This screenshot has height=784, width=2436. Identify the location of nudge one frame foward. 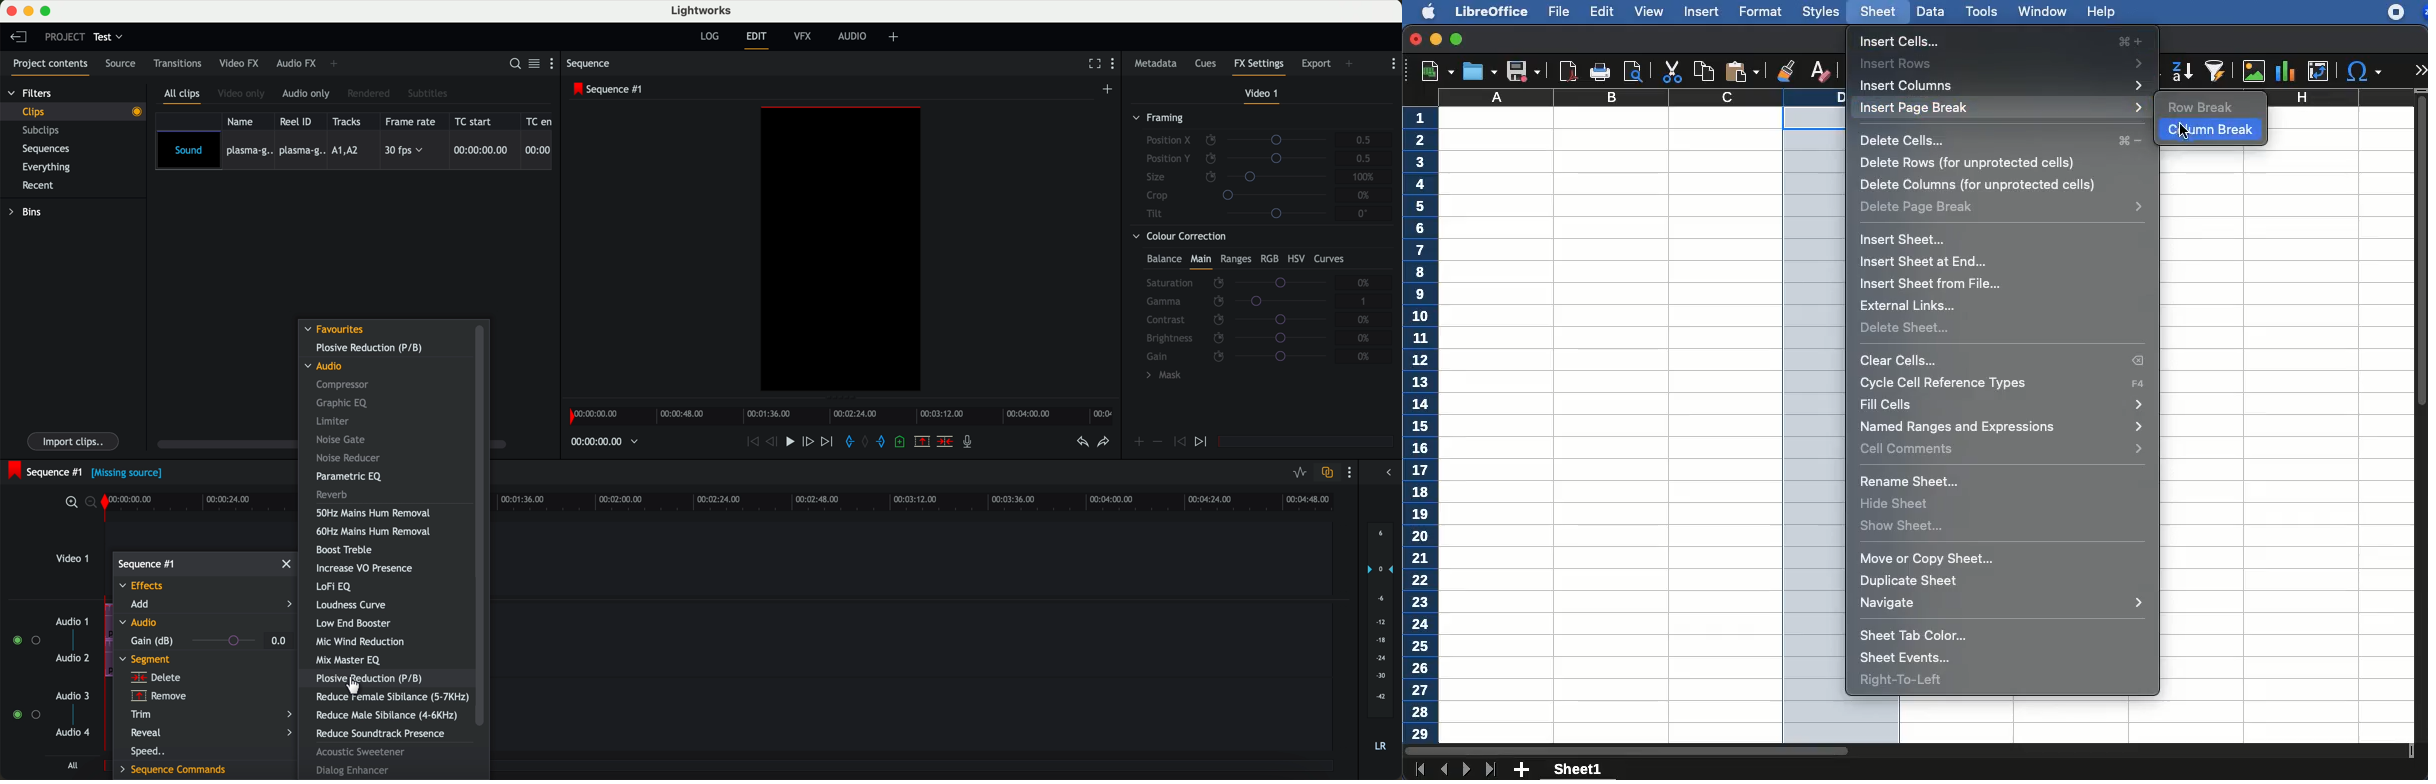
(810, 441).